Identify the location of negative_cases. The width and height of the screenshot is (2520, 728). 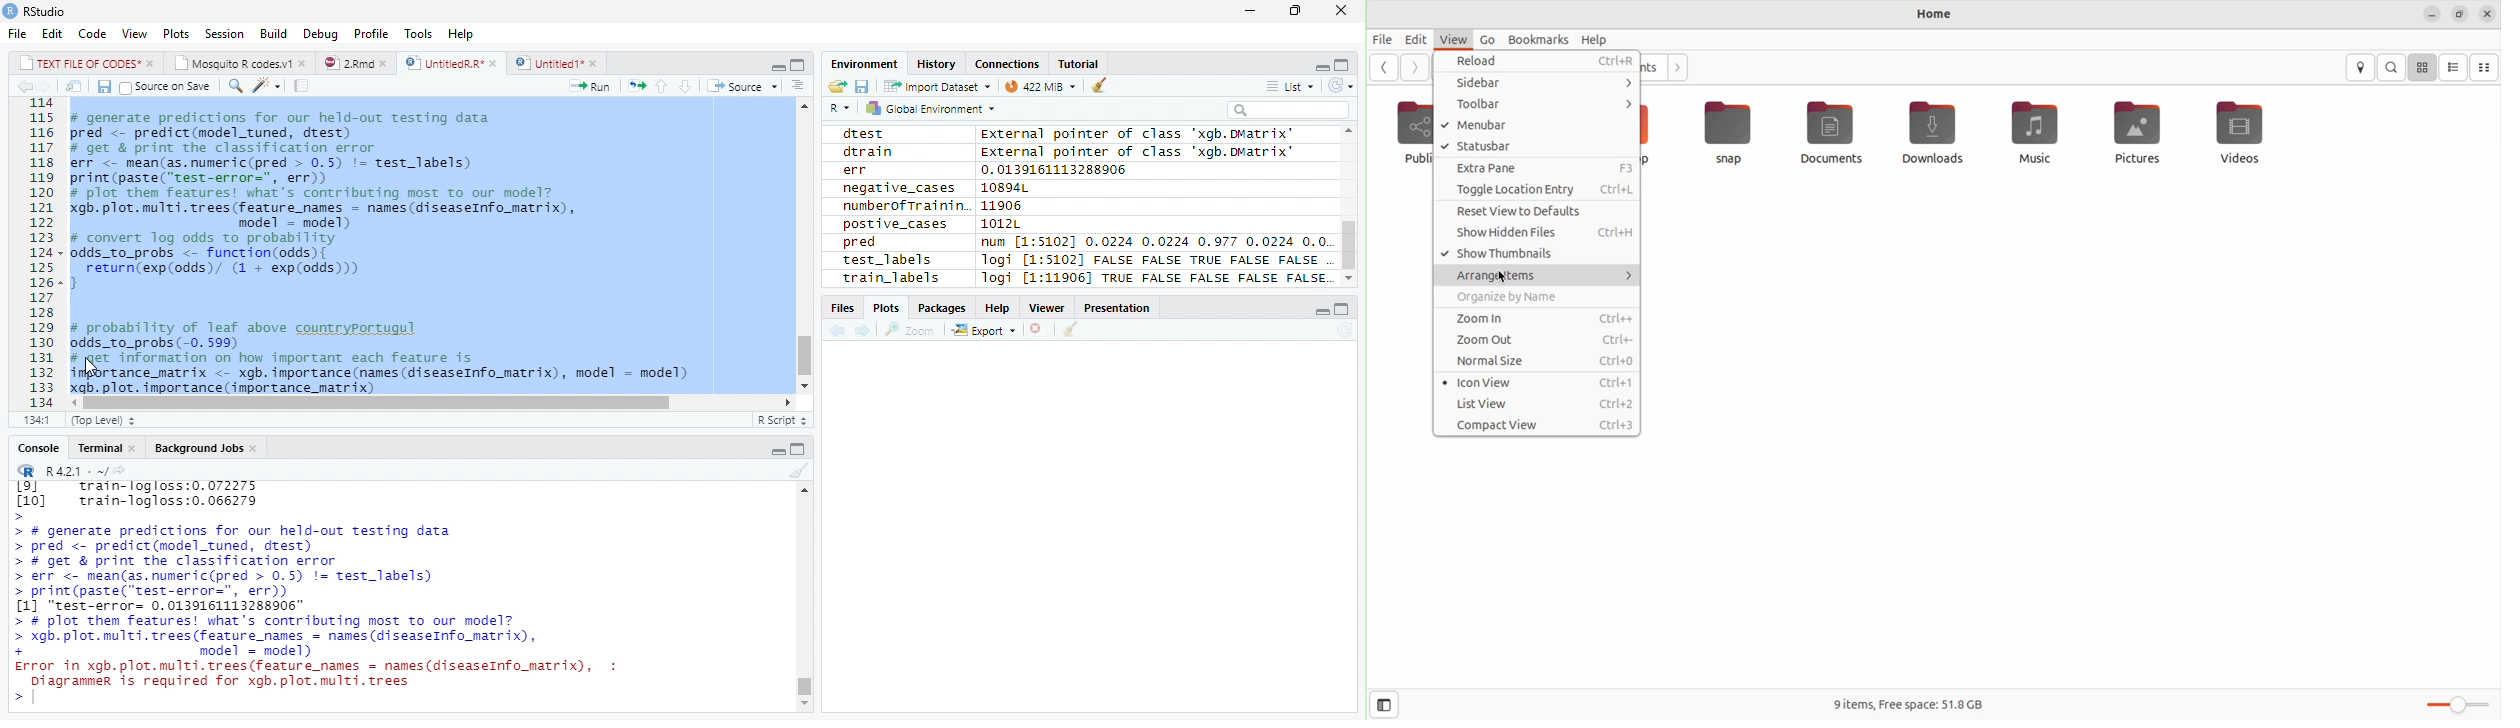
(900, 188).